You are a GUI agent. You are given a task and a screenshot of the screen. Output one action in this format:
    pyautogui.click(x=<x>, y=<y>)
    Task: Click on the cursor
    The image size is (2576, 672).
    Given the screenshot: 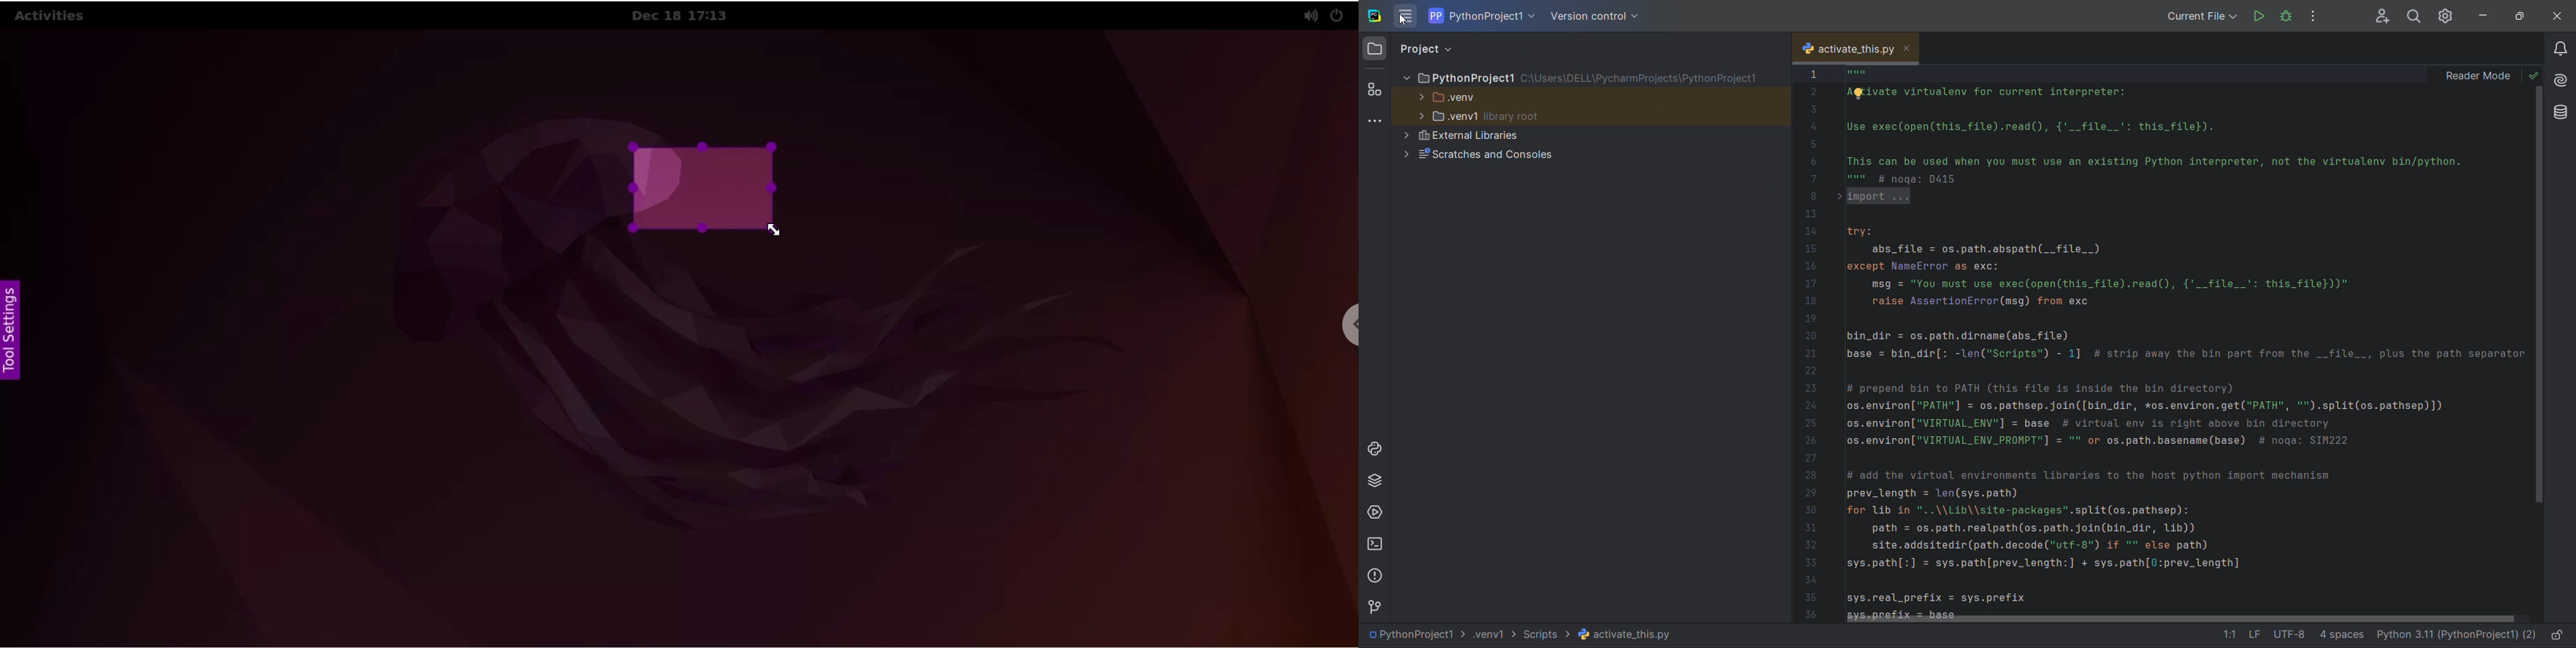 What is the action you would take?
    pyautogui.click(x=777, y=230)
    